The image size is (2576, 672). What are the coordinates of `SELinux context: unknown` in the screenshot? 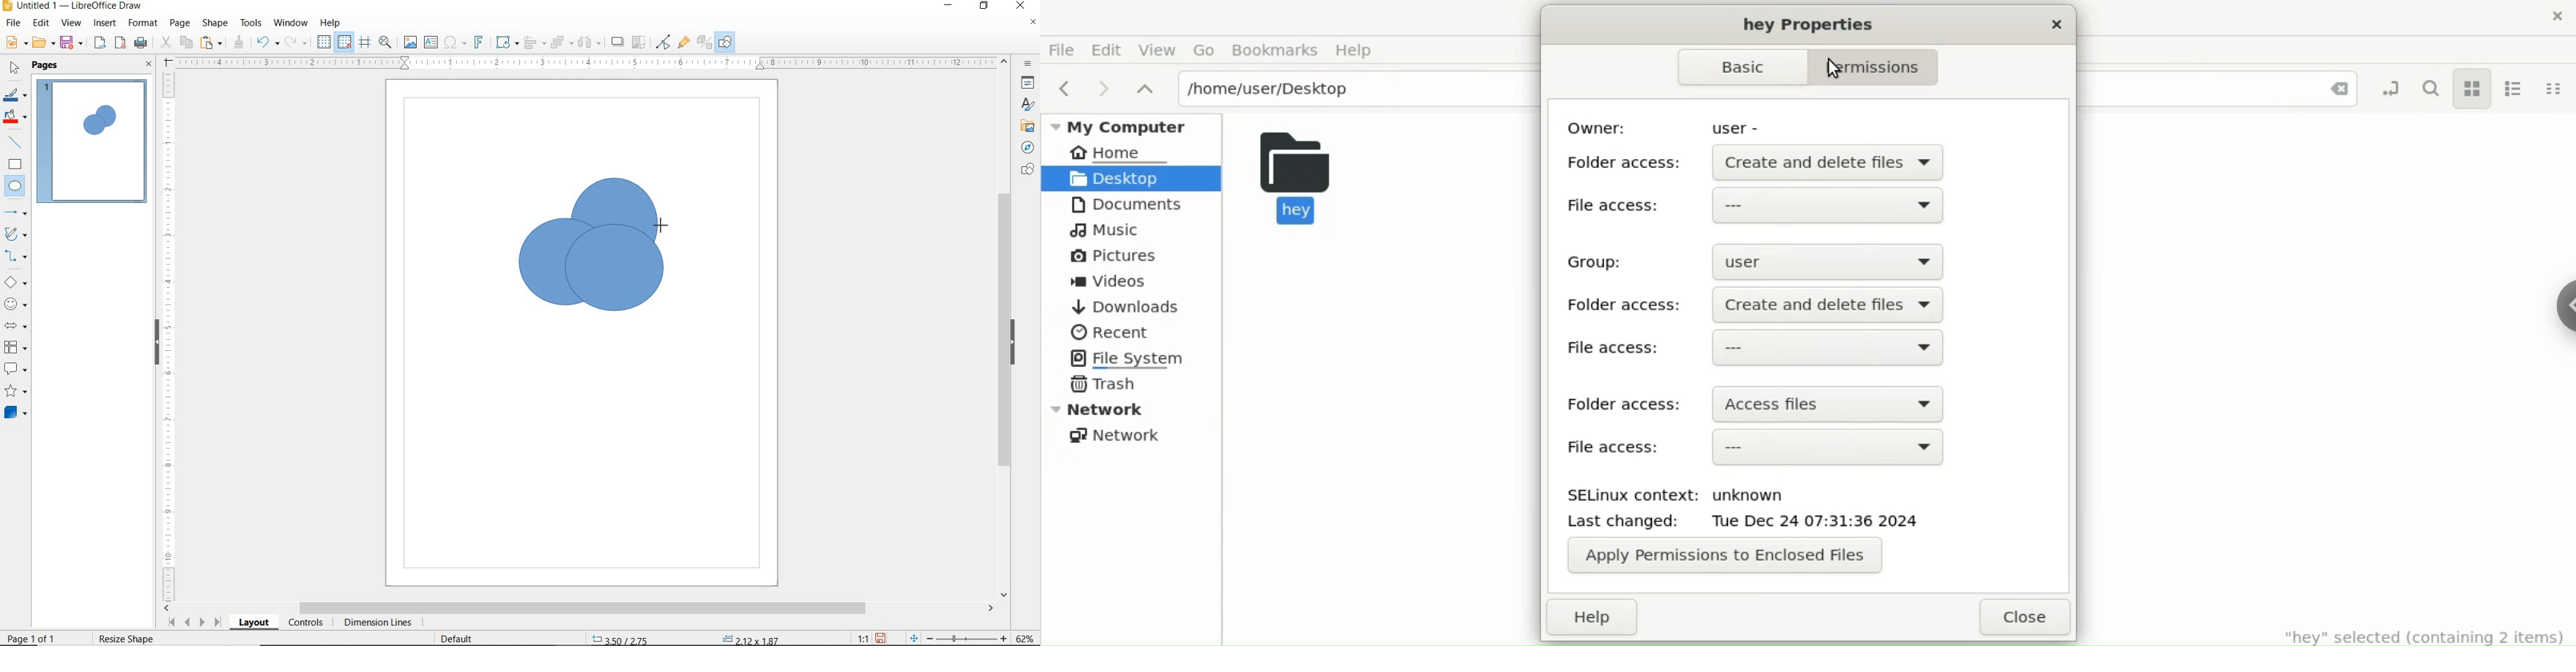 It's located at (1697, 490).